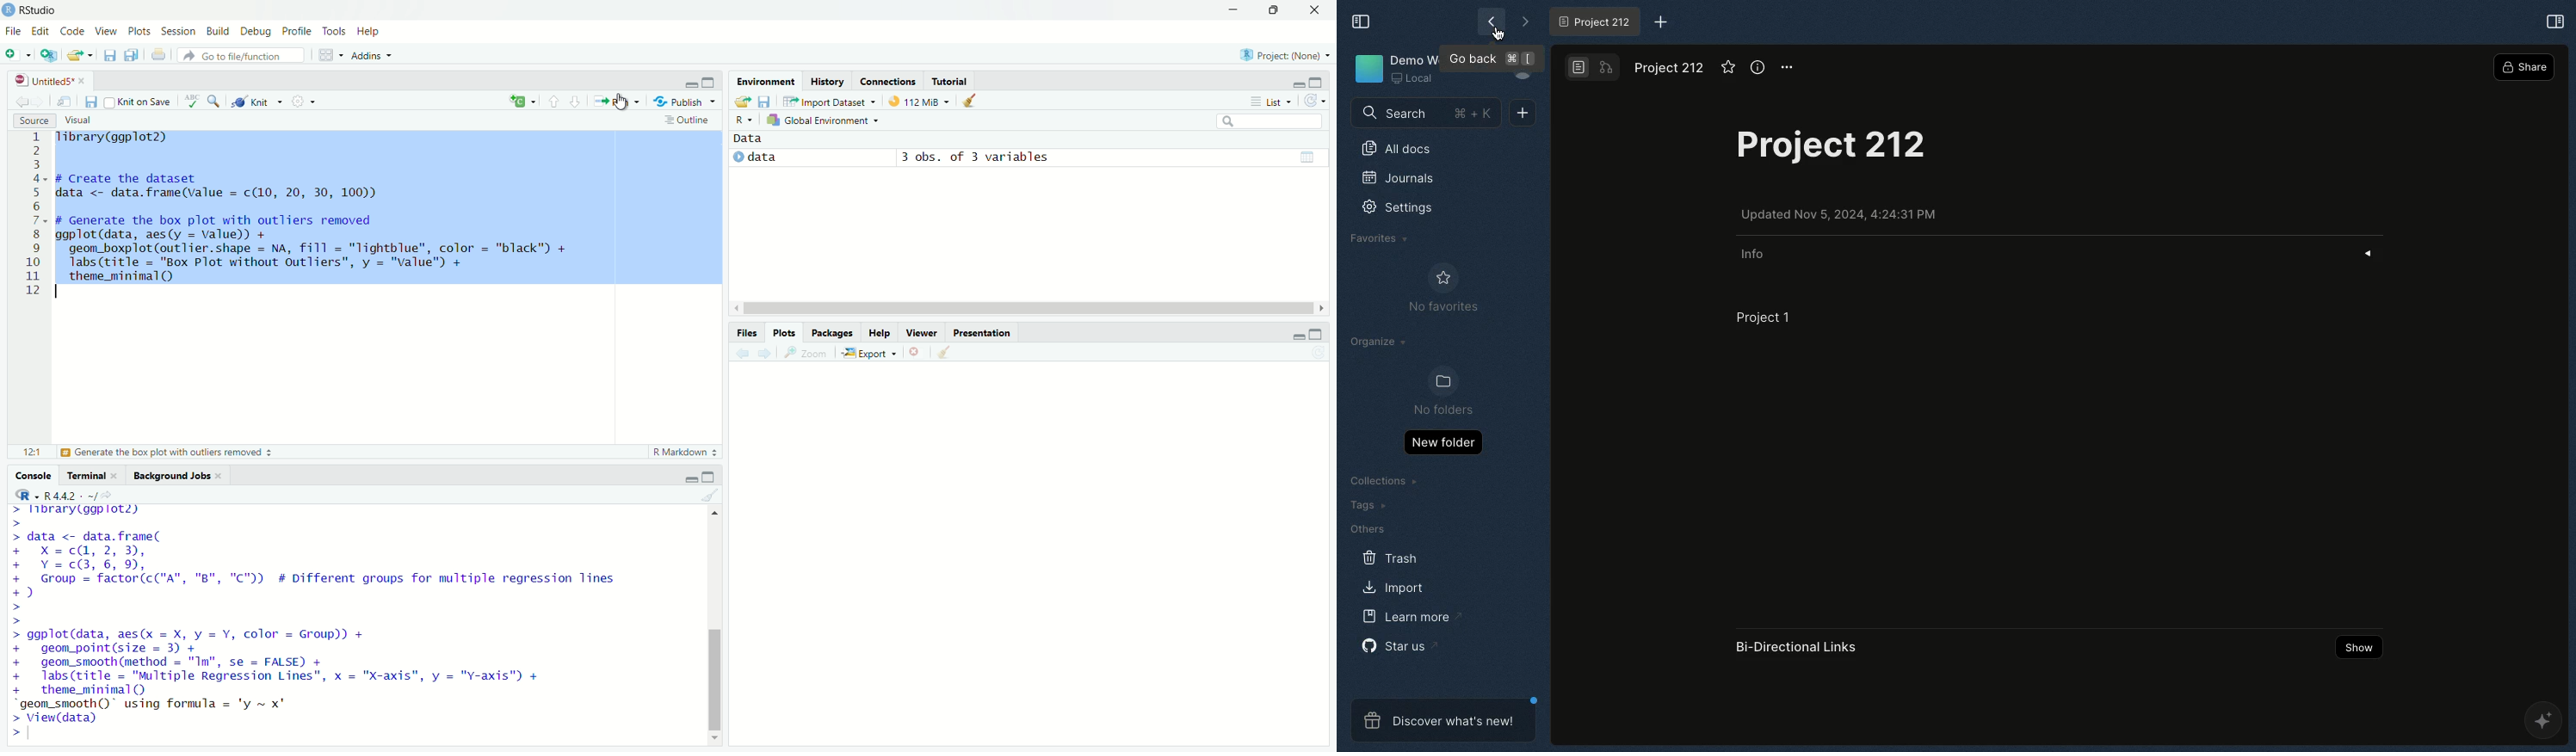 The width and height of the screenshot is (2576, 756). I want to click on files, so click(768, 102).